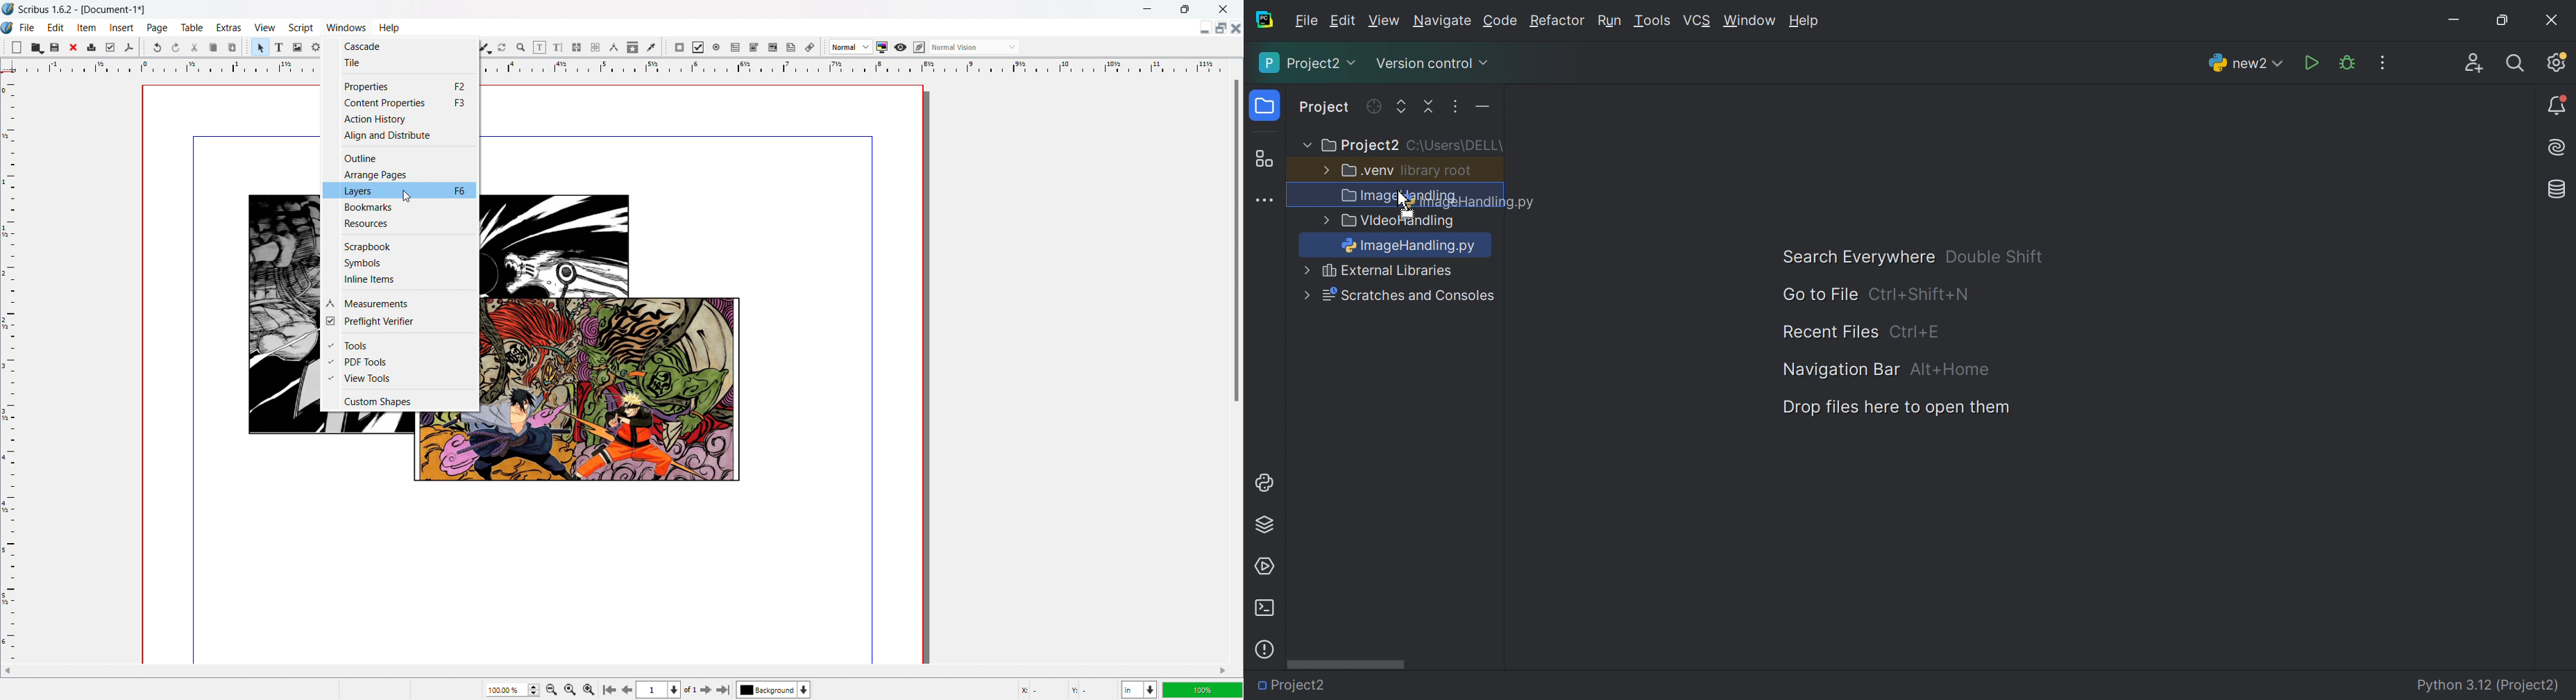  Describe the element at coordinates (91, 47) in the screenshot. I see `print` at that location.